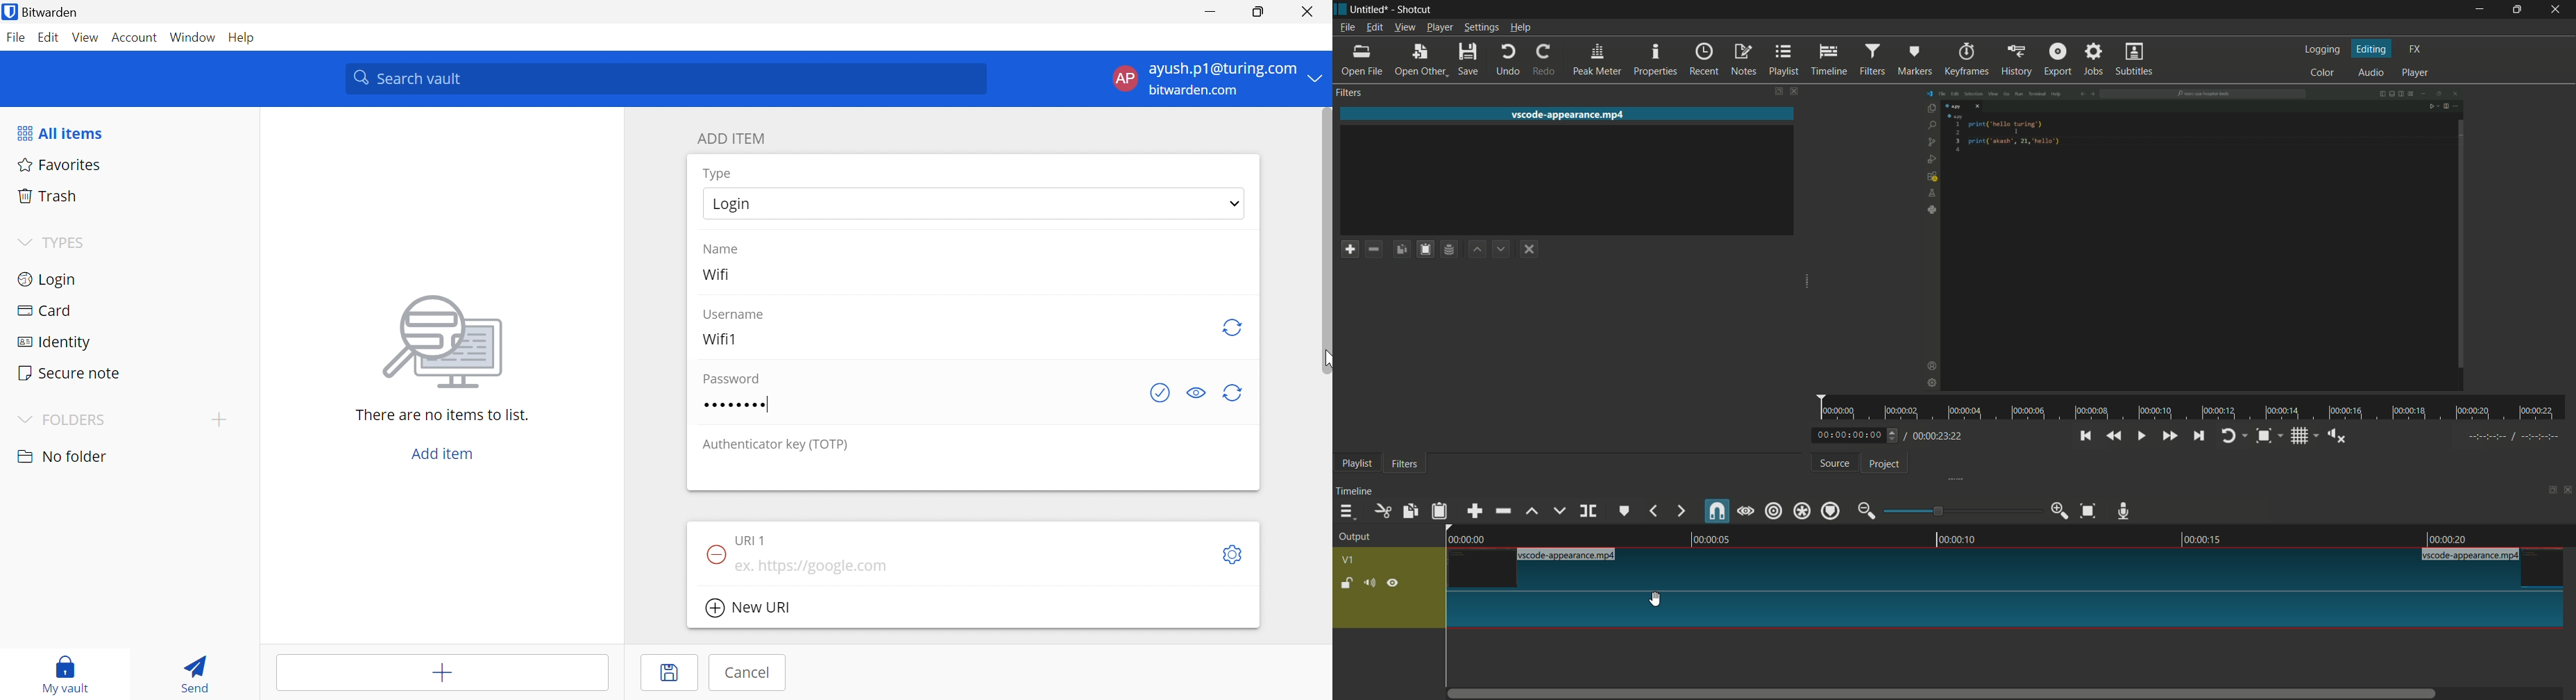  I want to click on output, so click(1354, 537).